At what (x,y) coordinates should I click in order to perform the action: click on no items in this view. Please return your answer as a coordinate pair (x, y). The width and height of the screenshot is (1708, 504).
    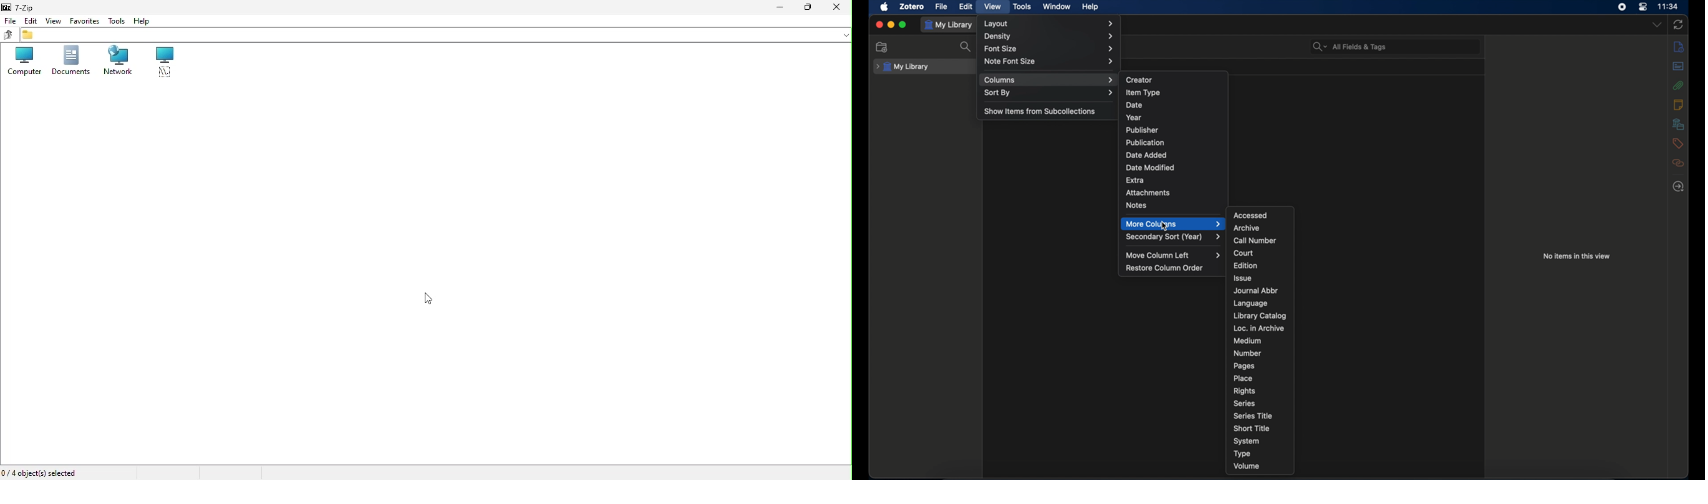
    Looking at the image, I should click on (1577, 256).